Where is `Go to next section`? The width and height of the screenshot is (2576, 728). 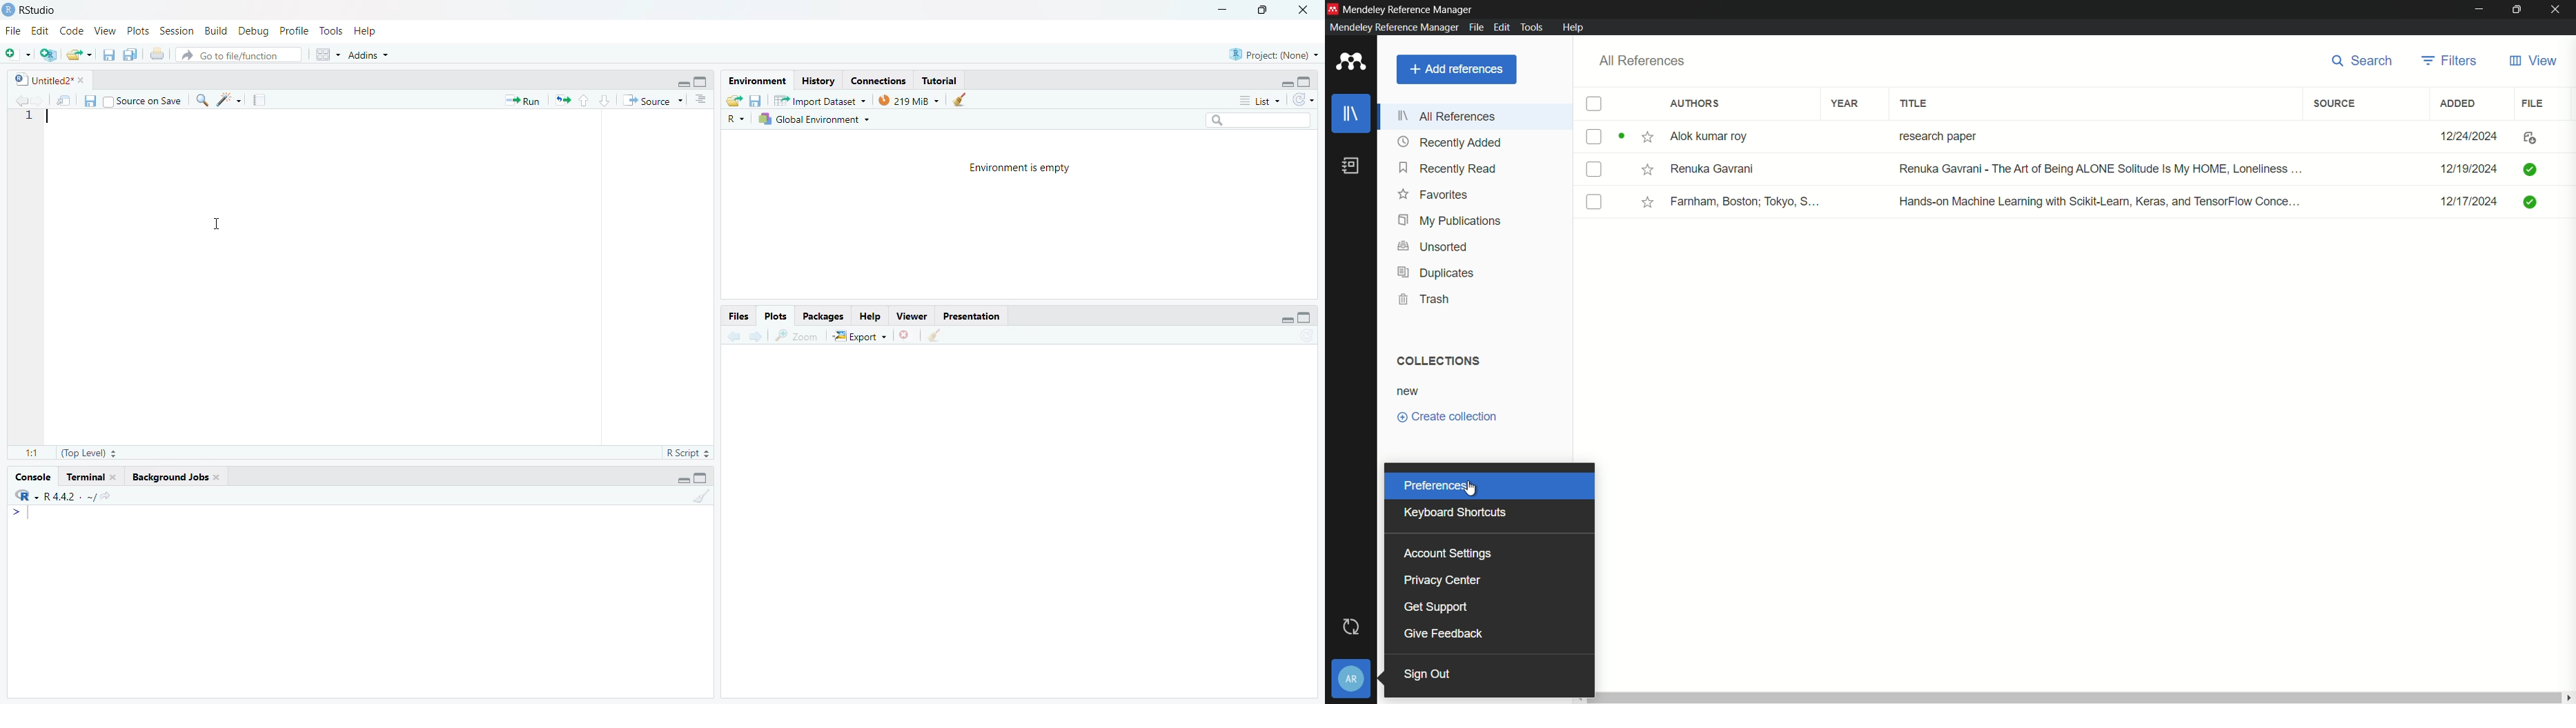
Go to next section is located at coordinates (604, 100).